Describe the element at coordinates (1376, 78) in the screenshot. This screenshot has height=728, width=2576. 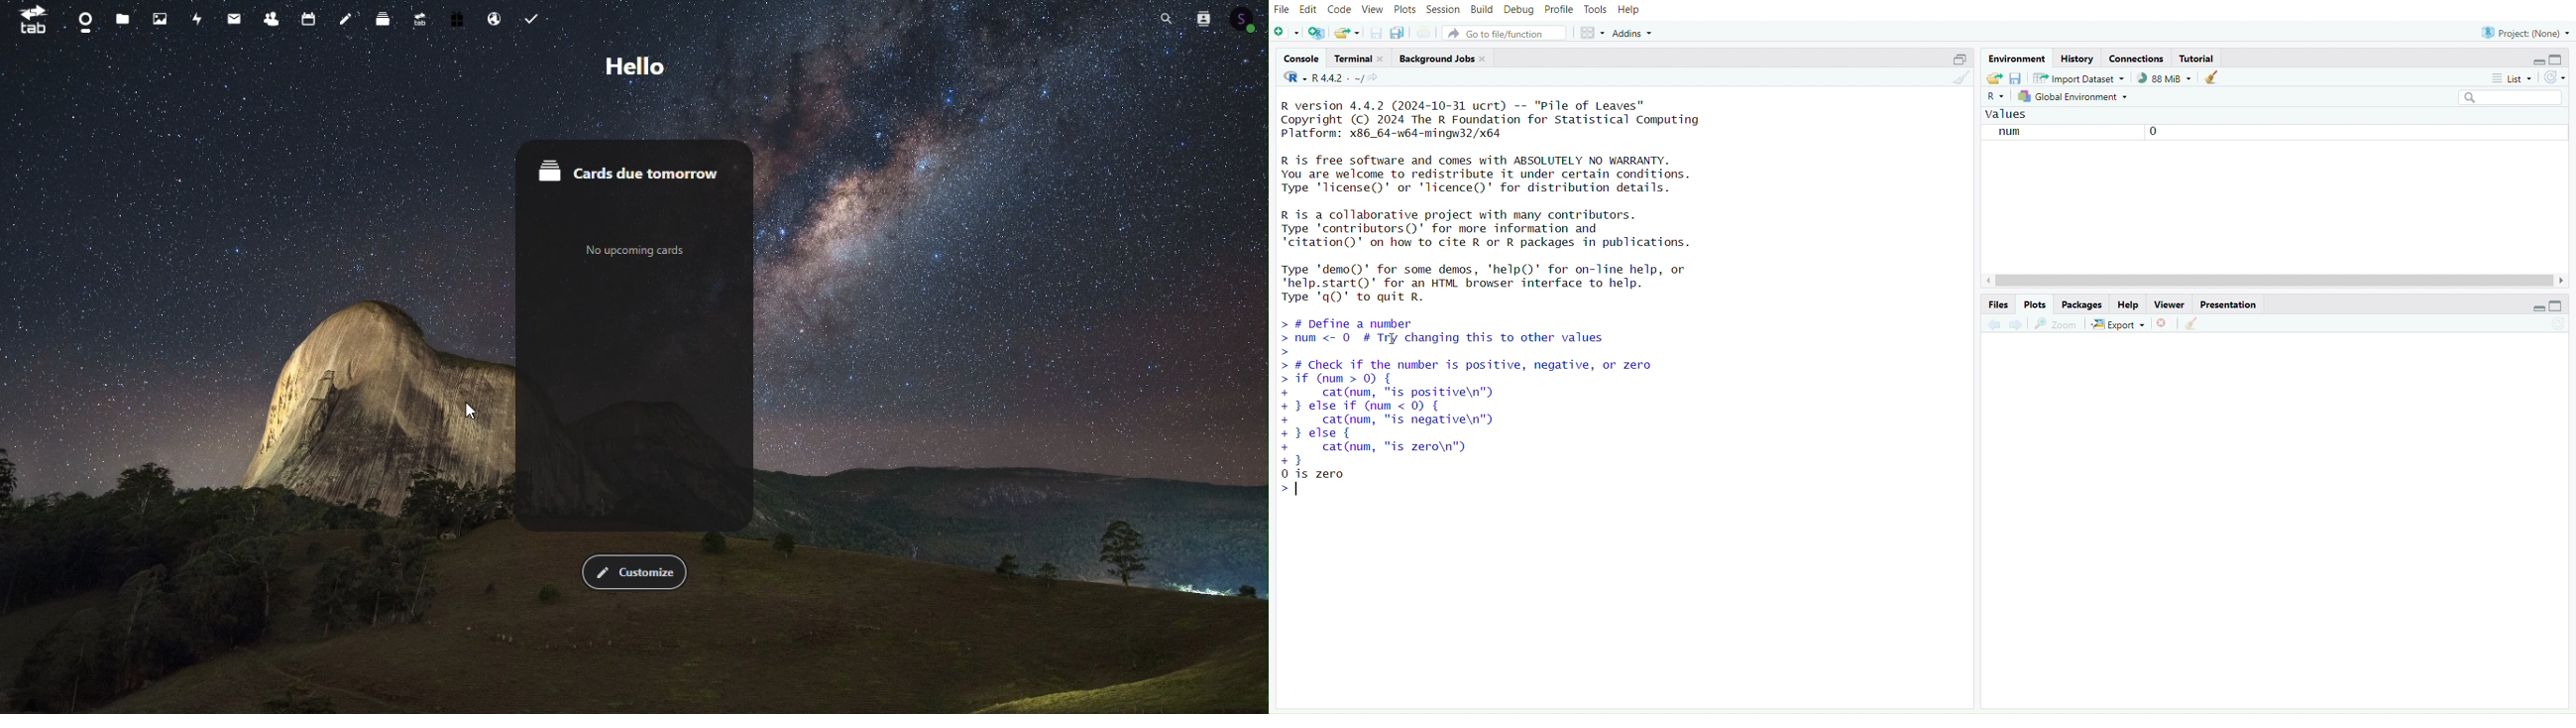
I see `view current working directory` at that location.